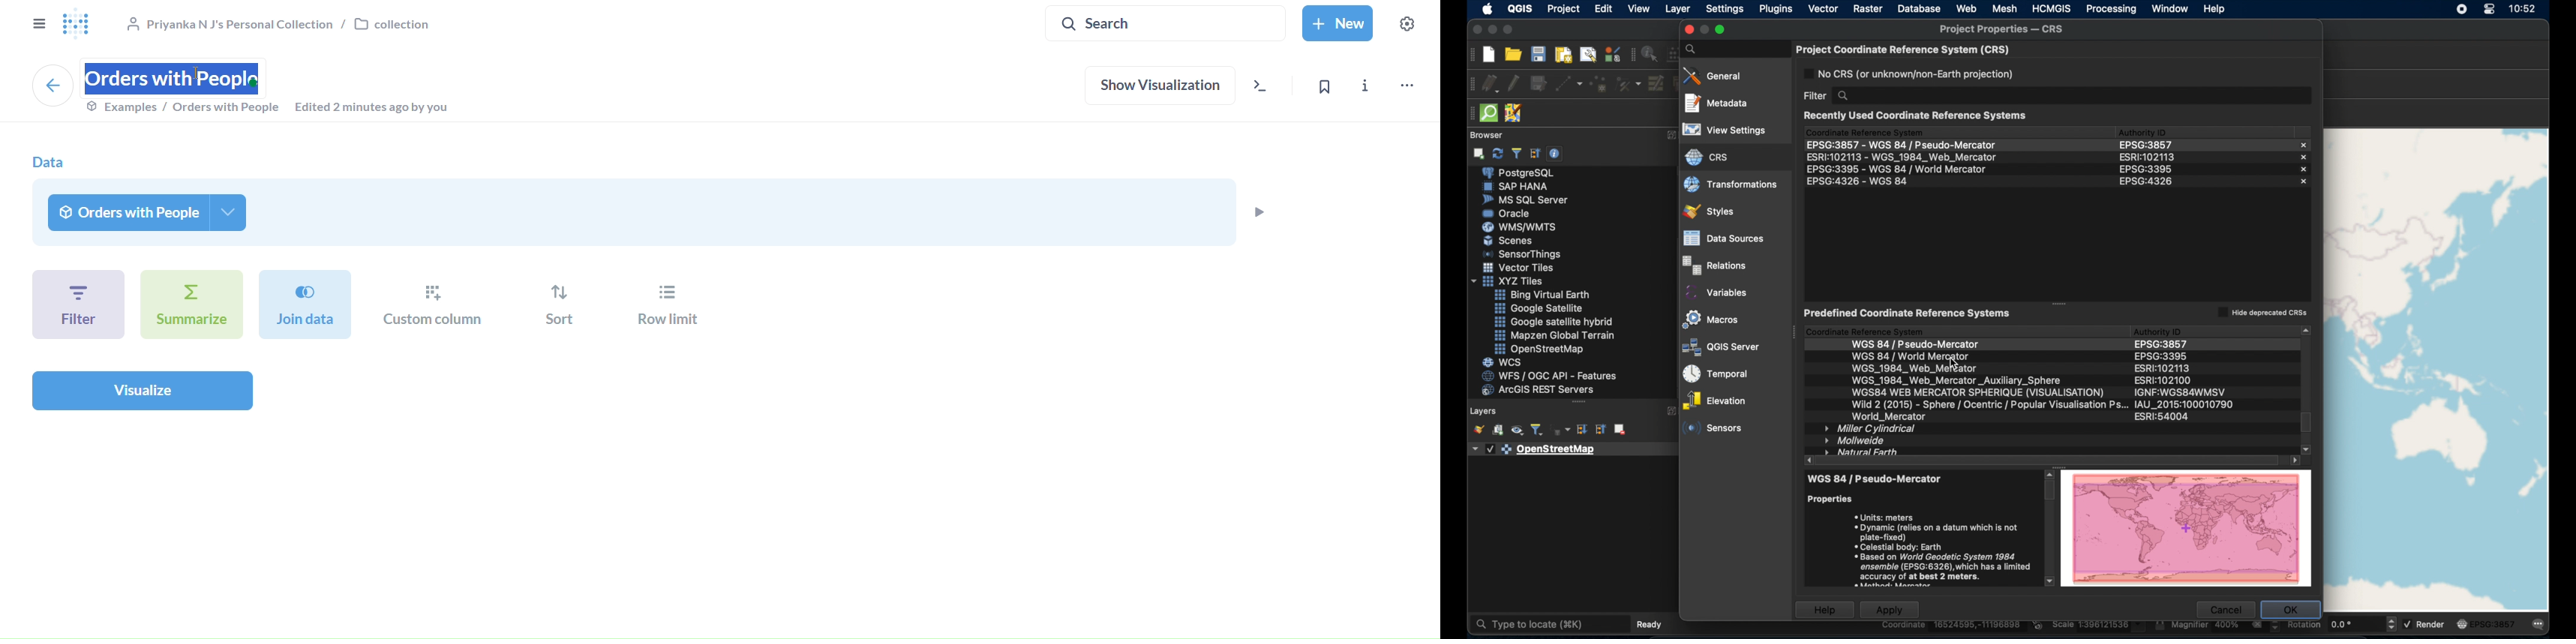 The image size is (2576, 644). What do you see at coordinates (77, 303) in the screenshot?
I see `filter` at bounding box center [77, 303].